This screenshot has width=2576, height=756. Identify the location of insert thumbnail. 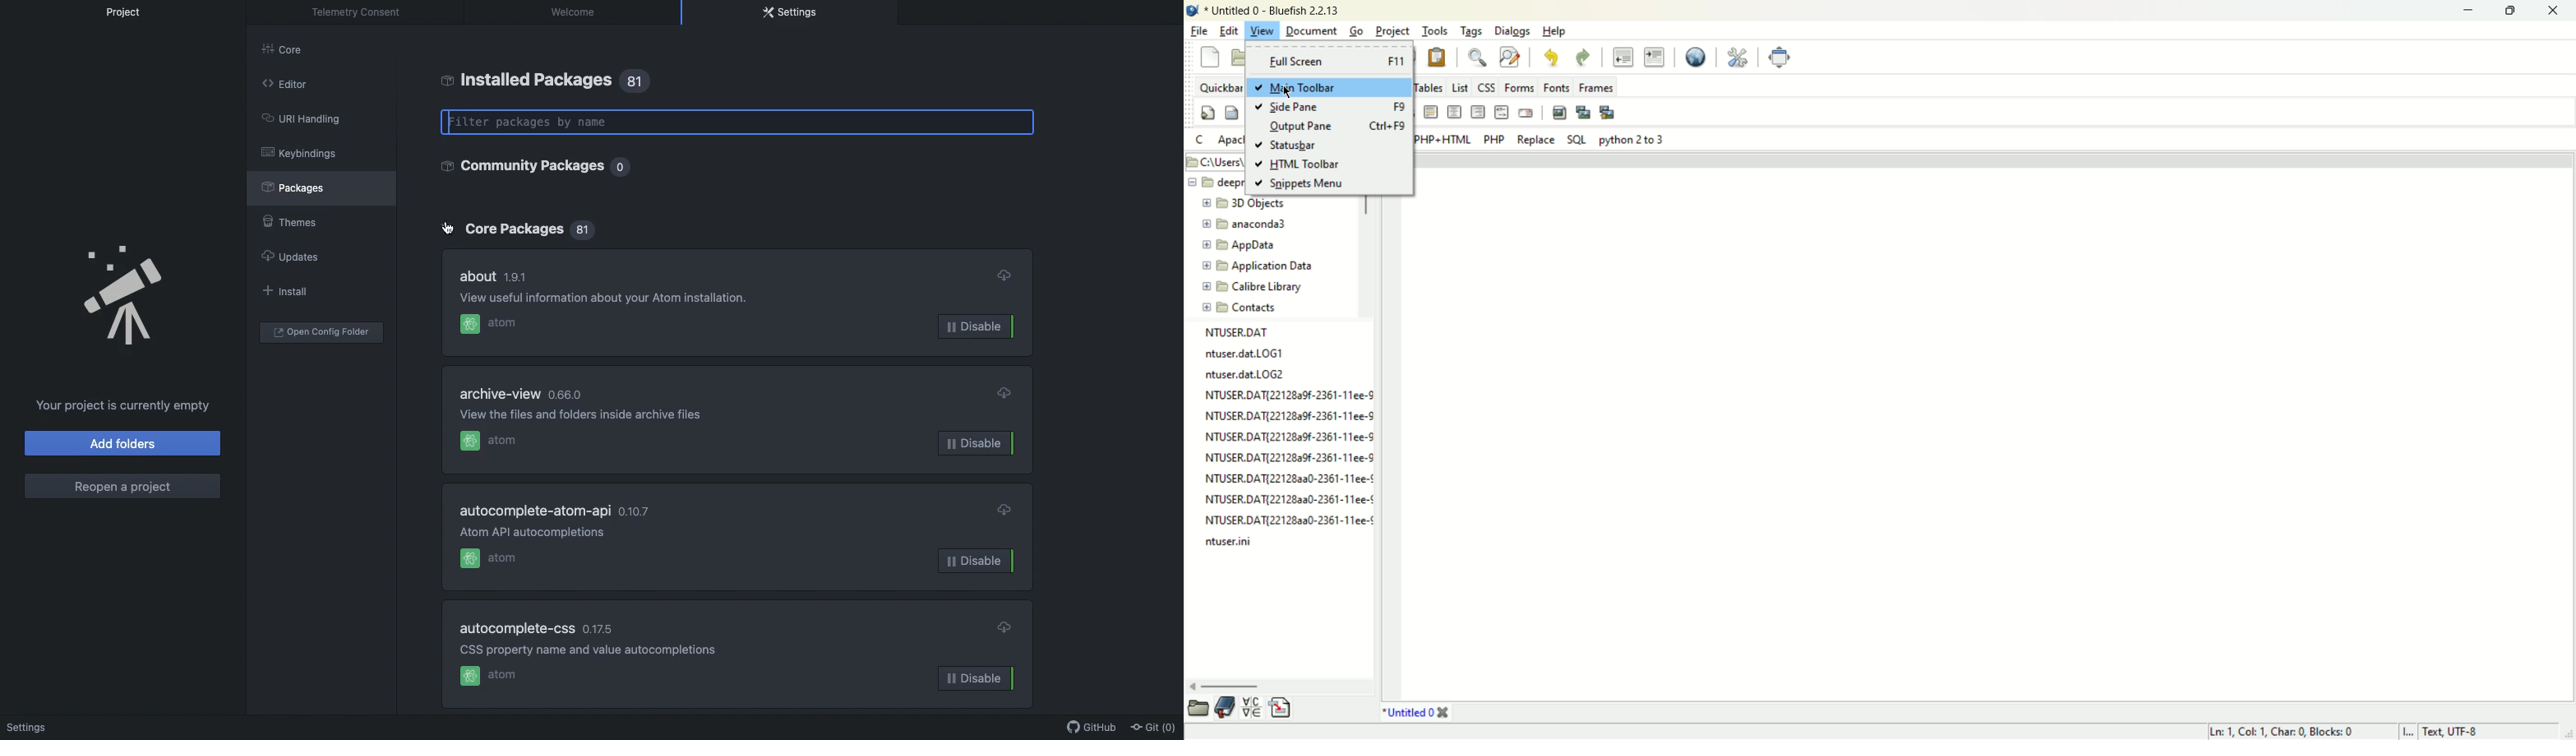
(1583, 112).